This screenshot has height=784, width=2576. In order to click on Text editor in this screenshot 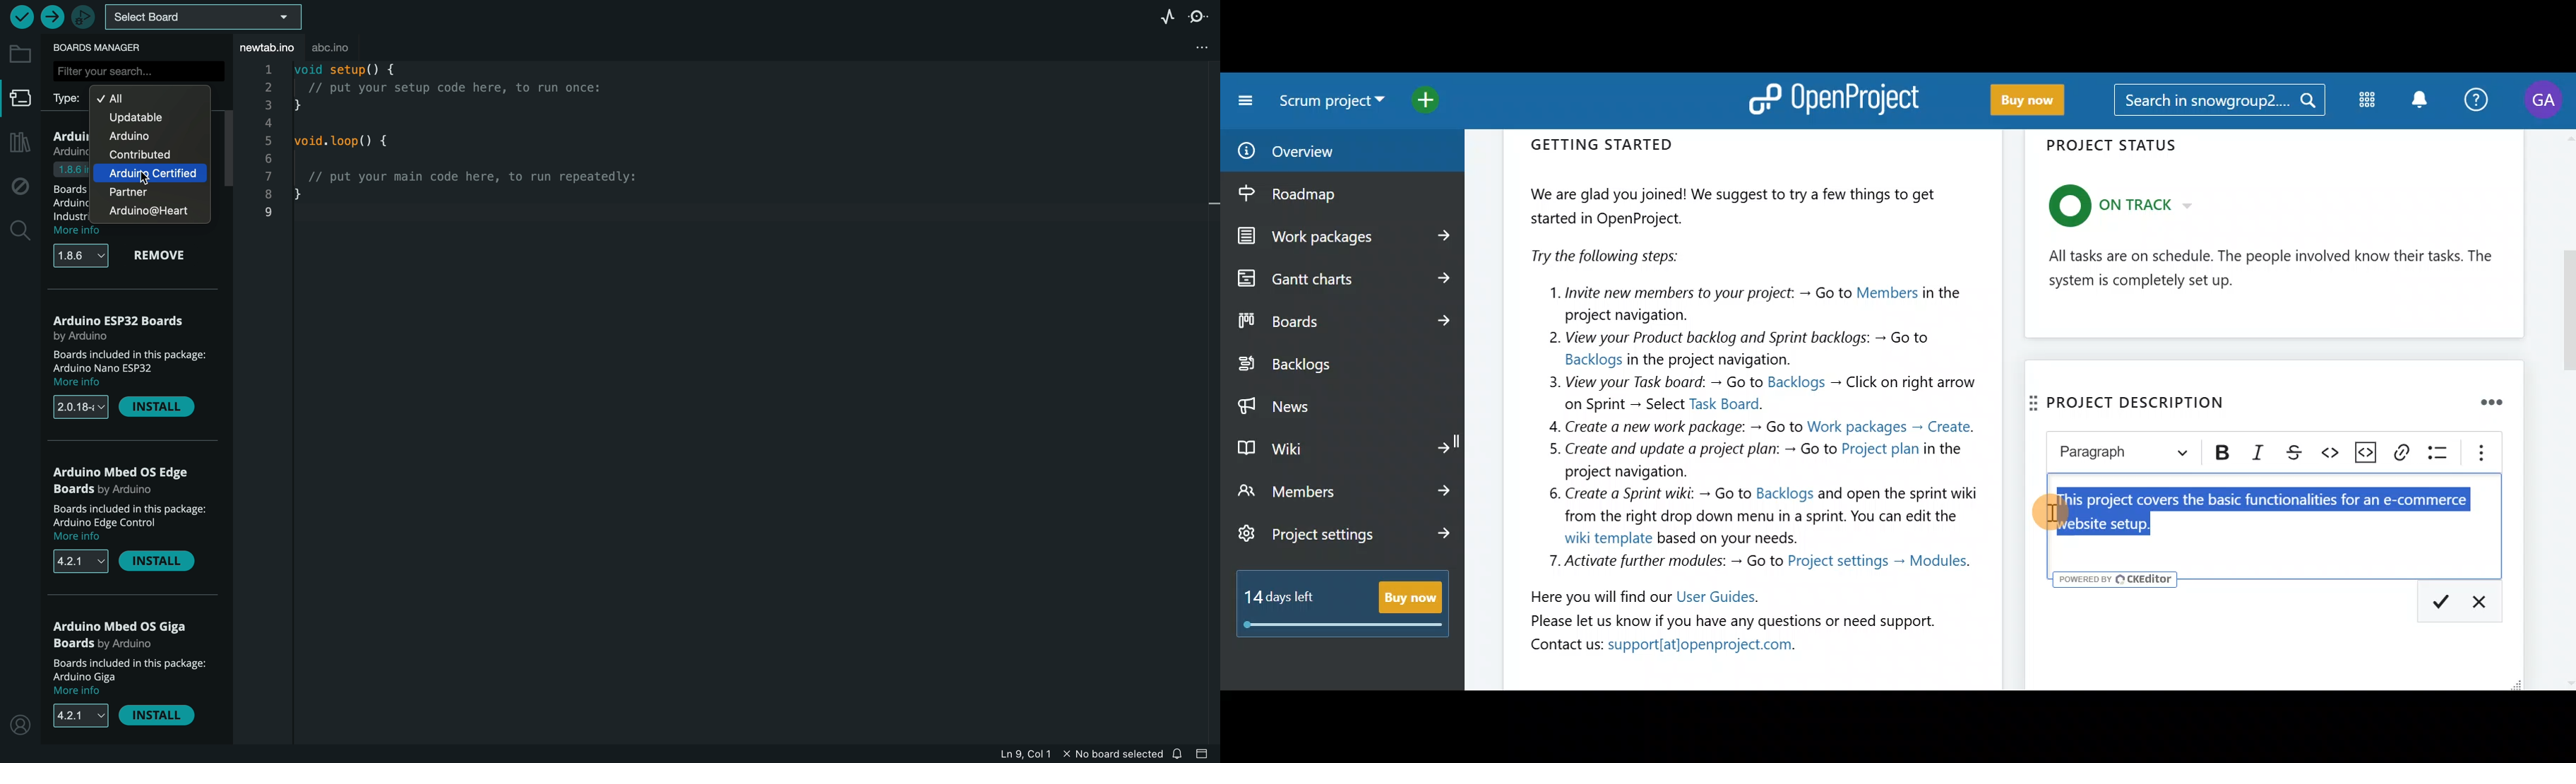, I will do `click(2282, 524)`.